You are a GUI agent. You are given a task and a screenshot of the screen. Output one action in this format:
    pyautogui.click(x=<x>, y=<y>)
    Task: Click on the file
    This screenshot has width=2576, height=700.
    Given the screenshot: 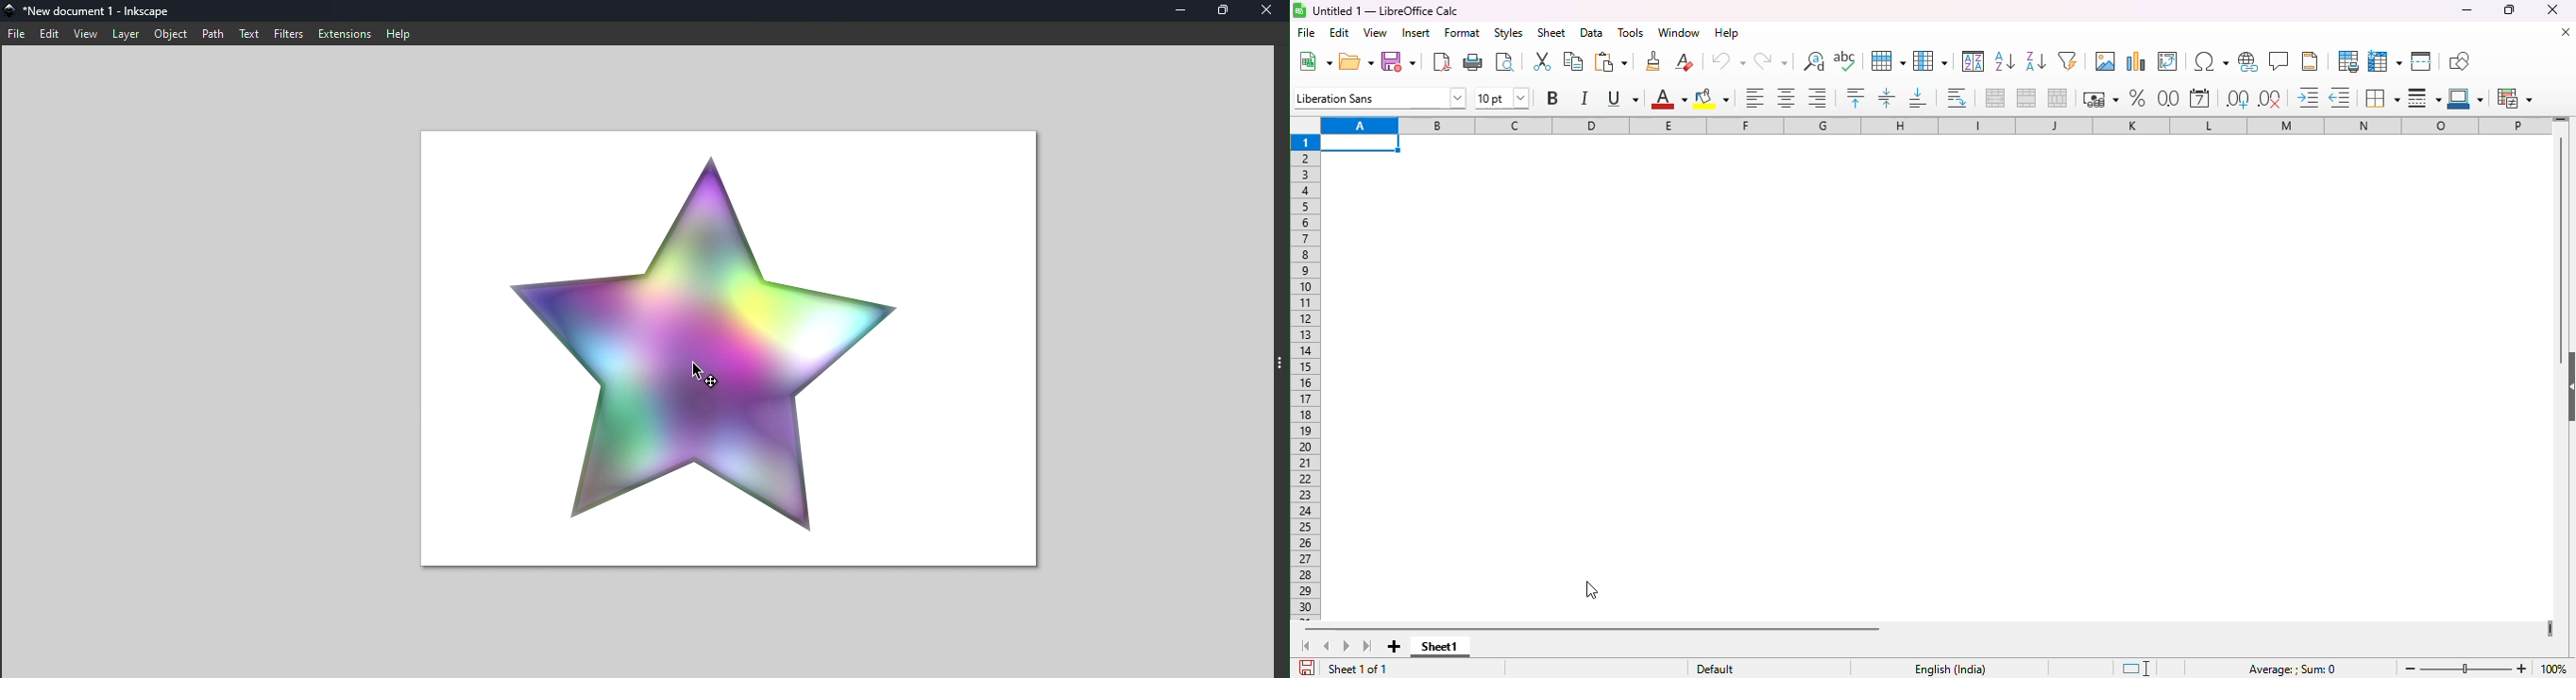 What is the action you would take?
    pyautogui.click(x=1305, y=32)
    